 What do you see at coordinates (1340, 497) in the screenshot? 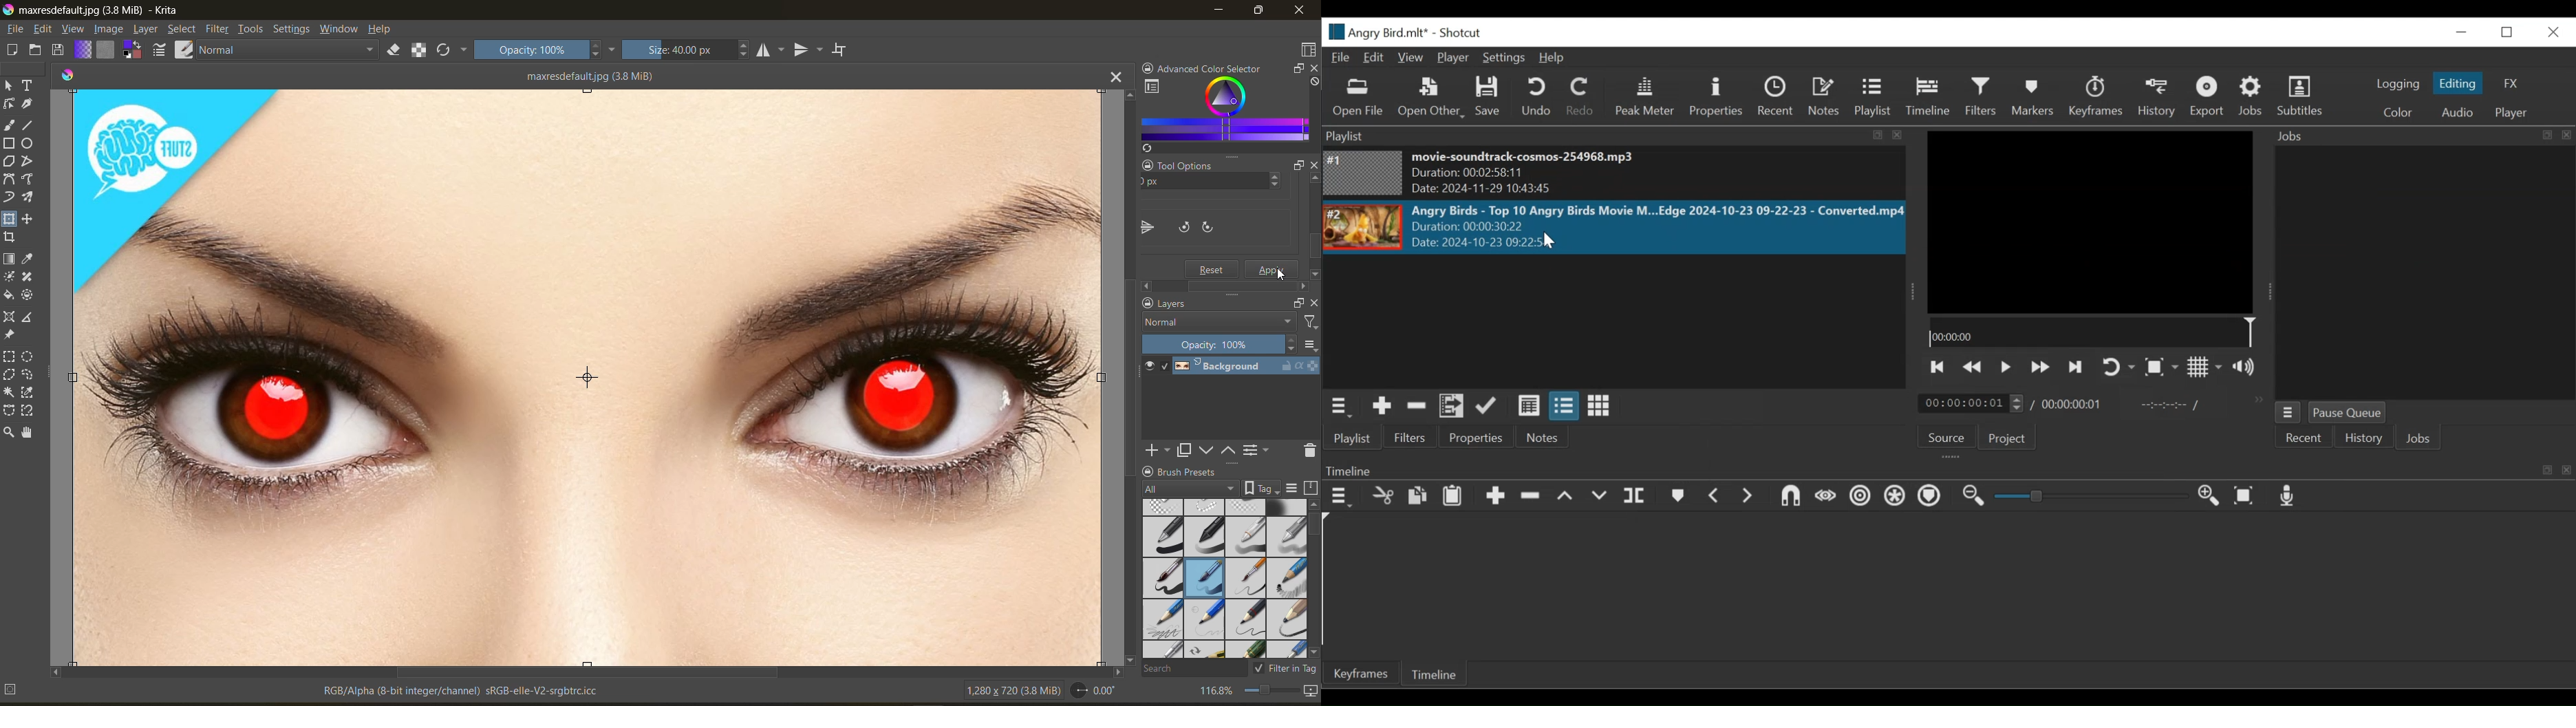
I see `Timeline menu` at bounding box center [1340, 497].